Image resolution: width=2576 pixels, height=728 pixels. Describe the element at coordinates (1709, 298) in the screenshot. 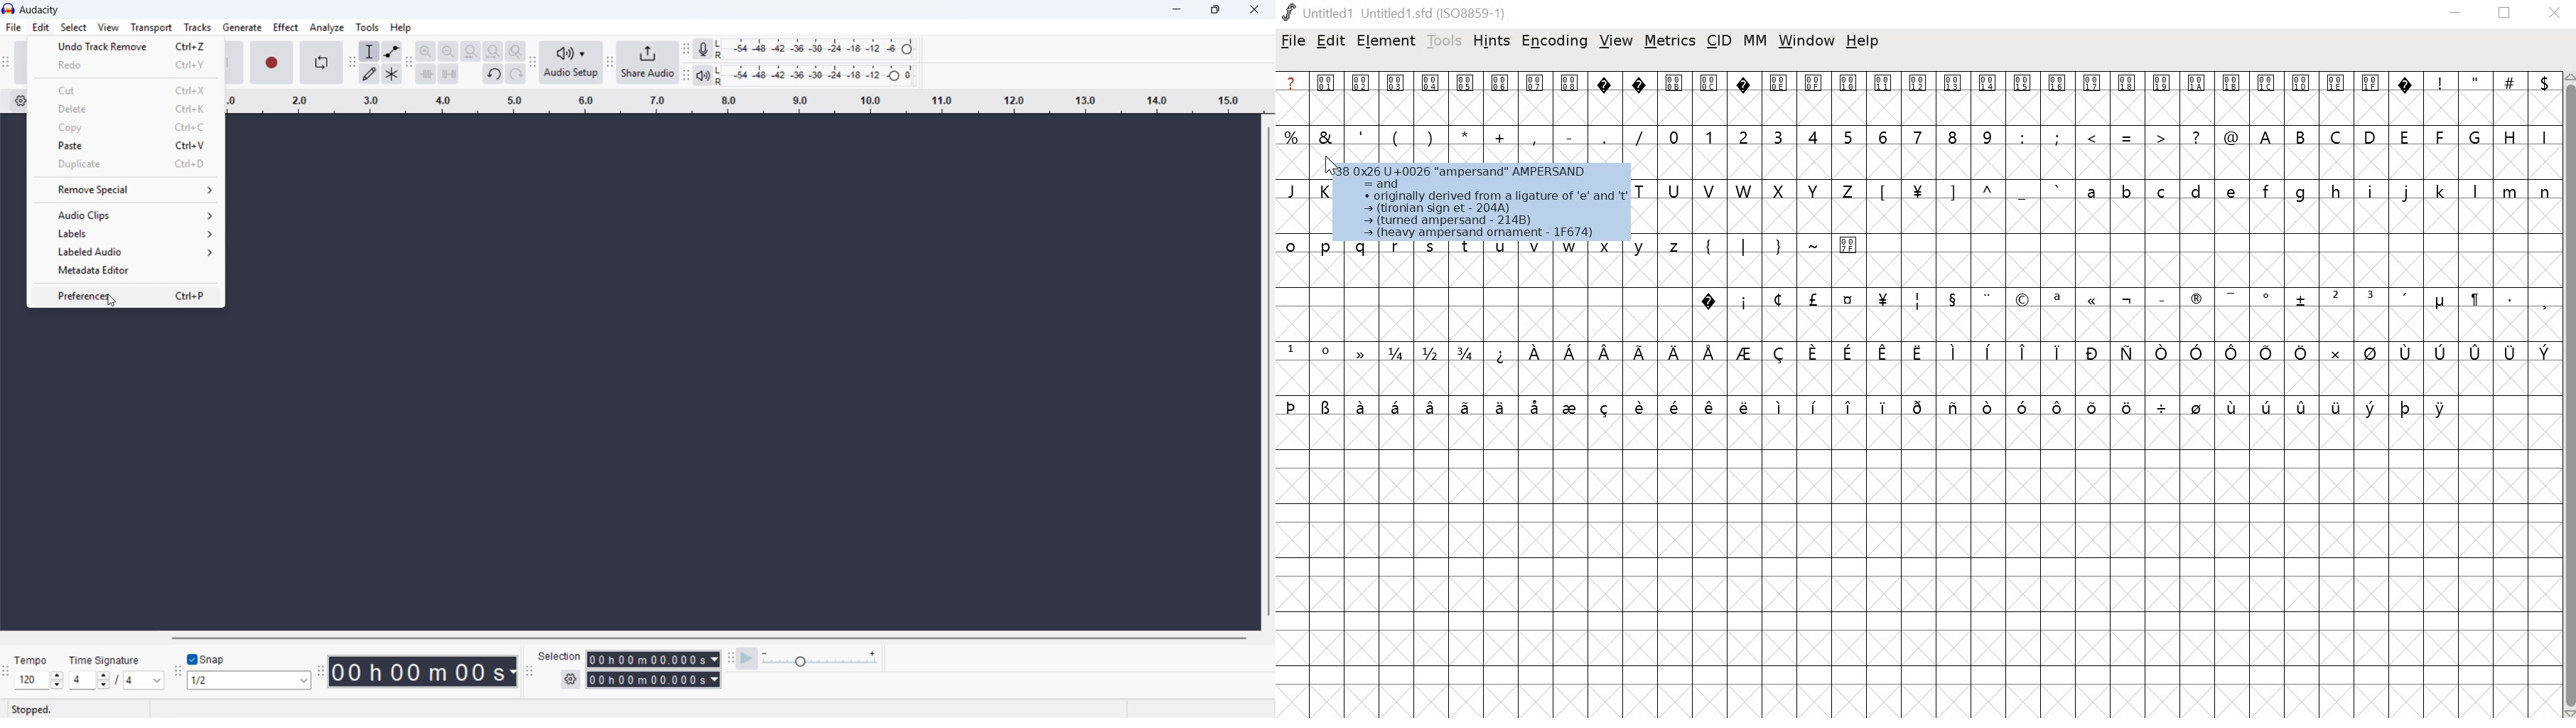

I see `?` at that location.